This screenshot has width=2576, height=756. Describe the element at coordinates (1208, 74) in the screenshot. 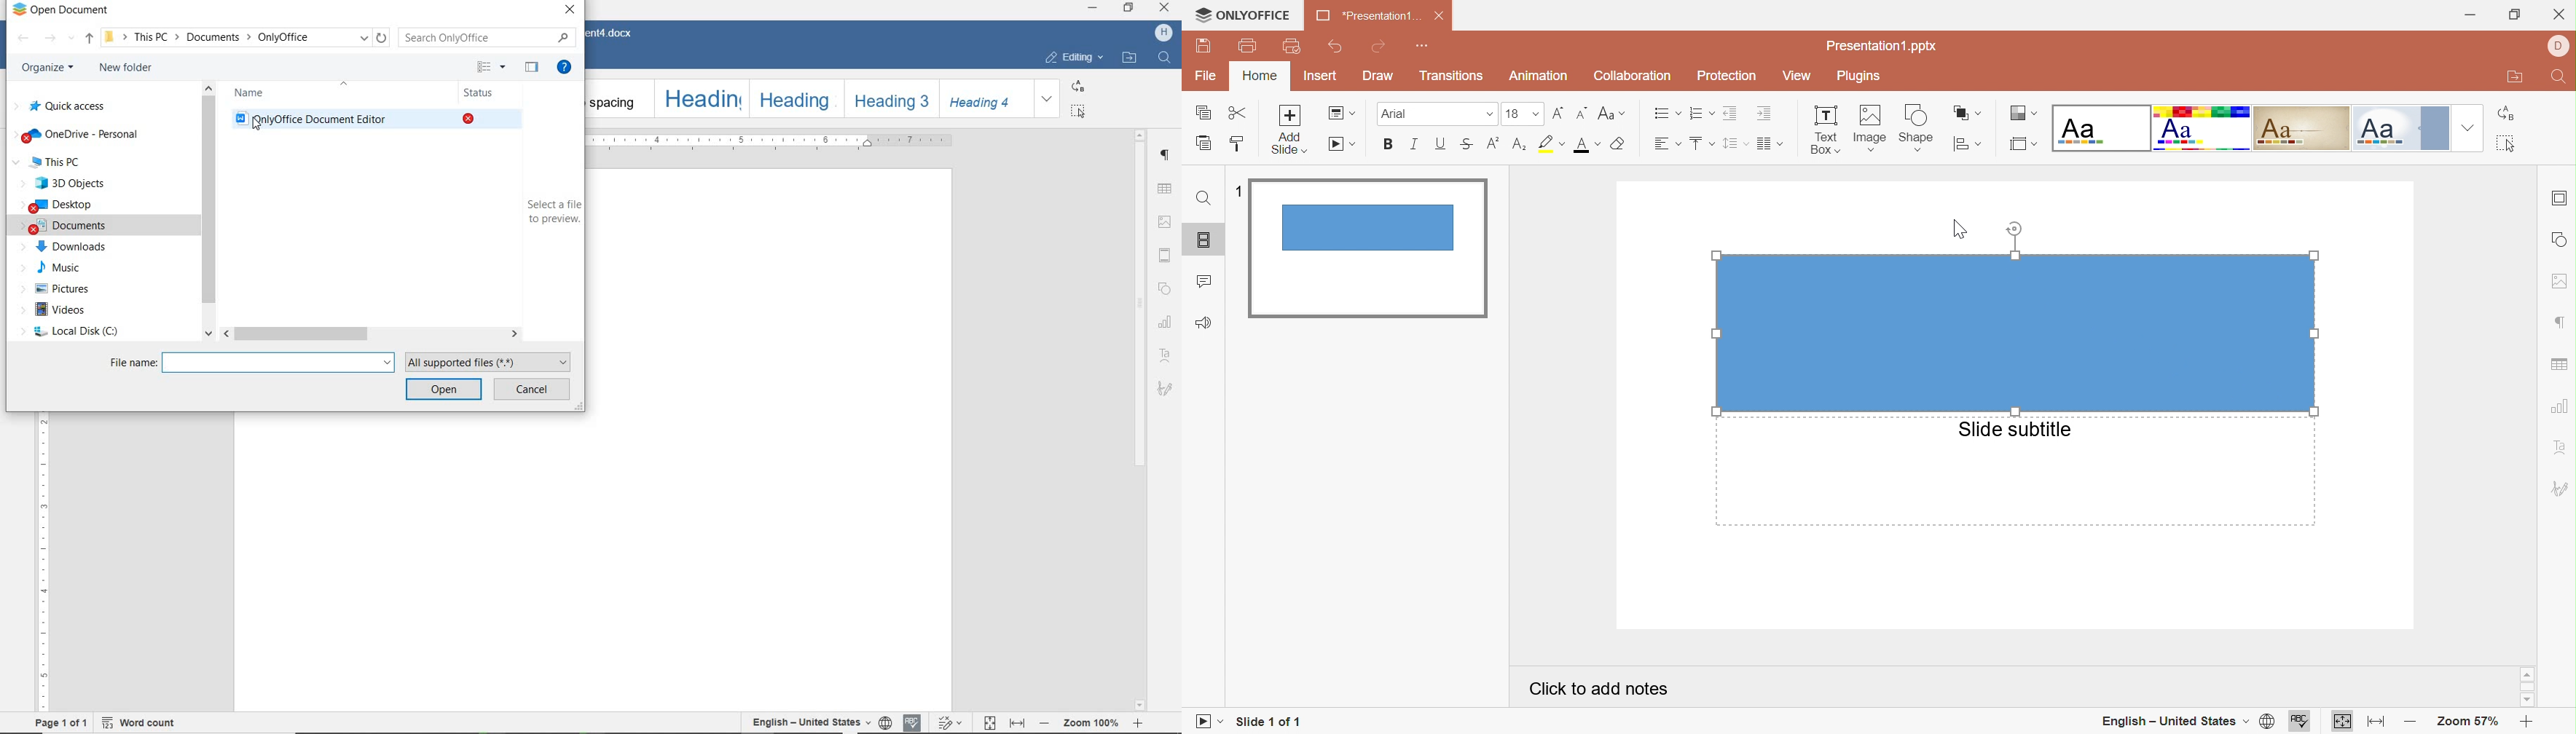

I see `File` at that location.